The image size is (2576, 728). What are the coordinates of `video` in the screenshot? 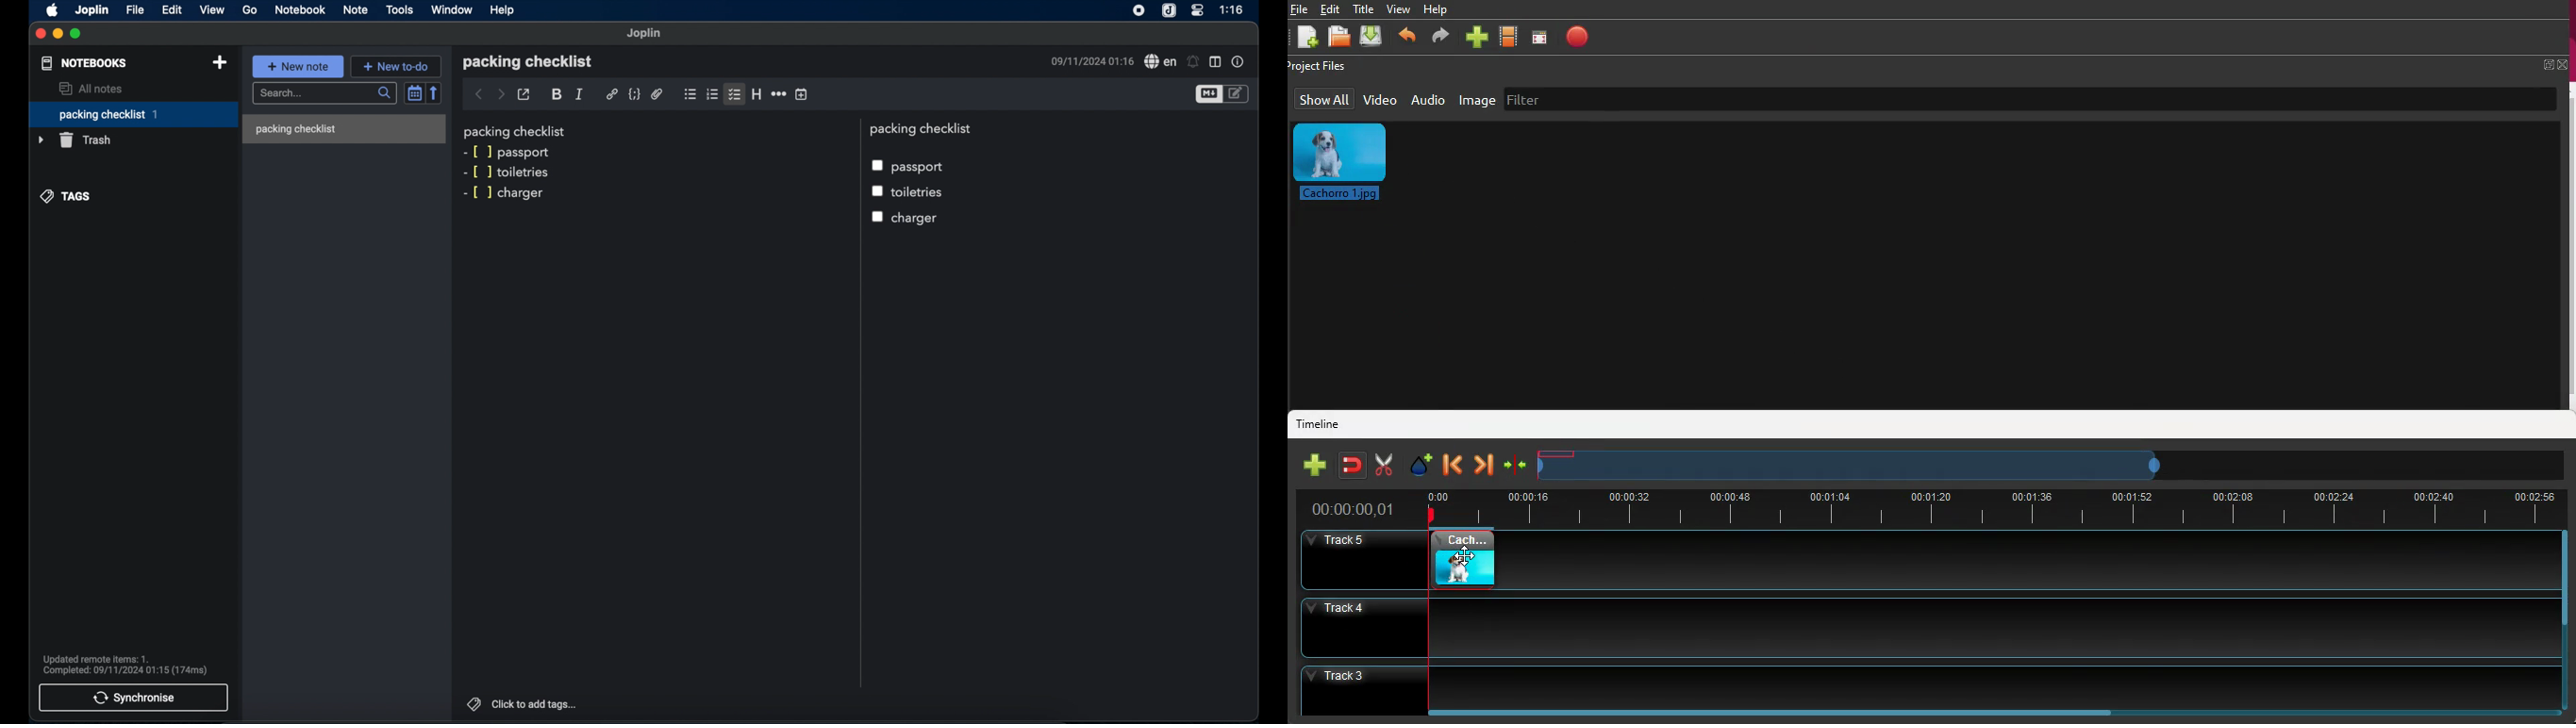 It's located at (1381, 99).